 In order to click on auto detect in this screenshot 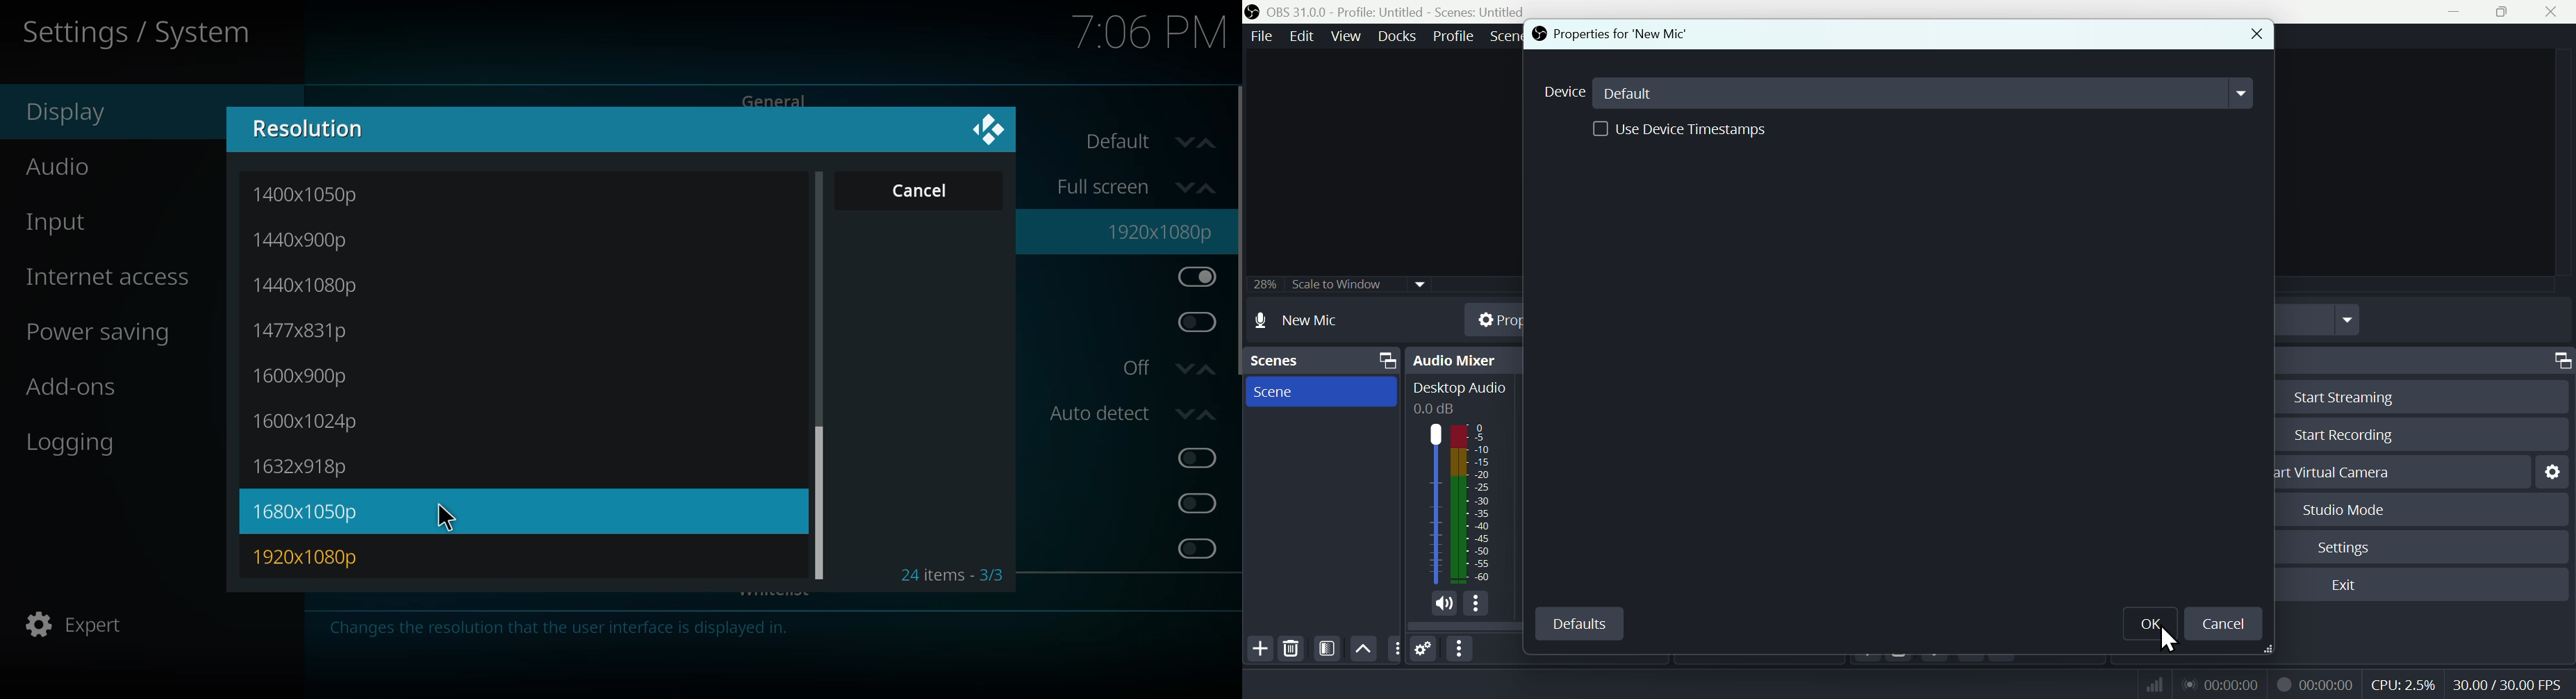, I will do `click(1135, 412)`.